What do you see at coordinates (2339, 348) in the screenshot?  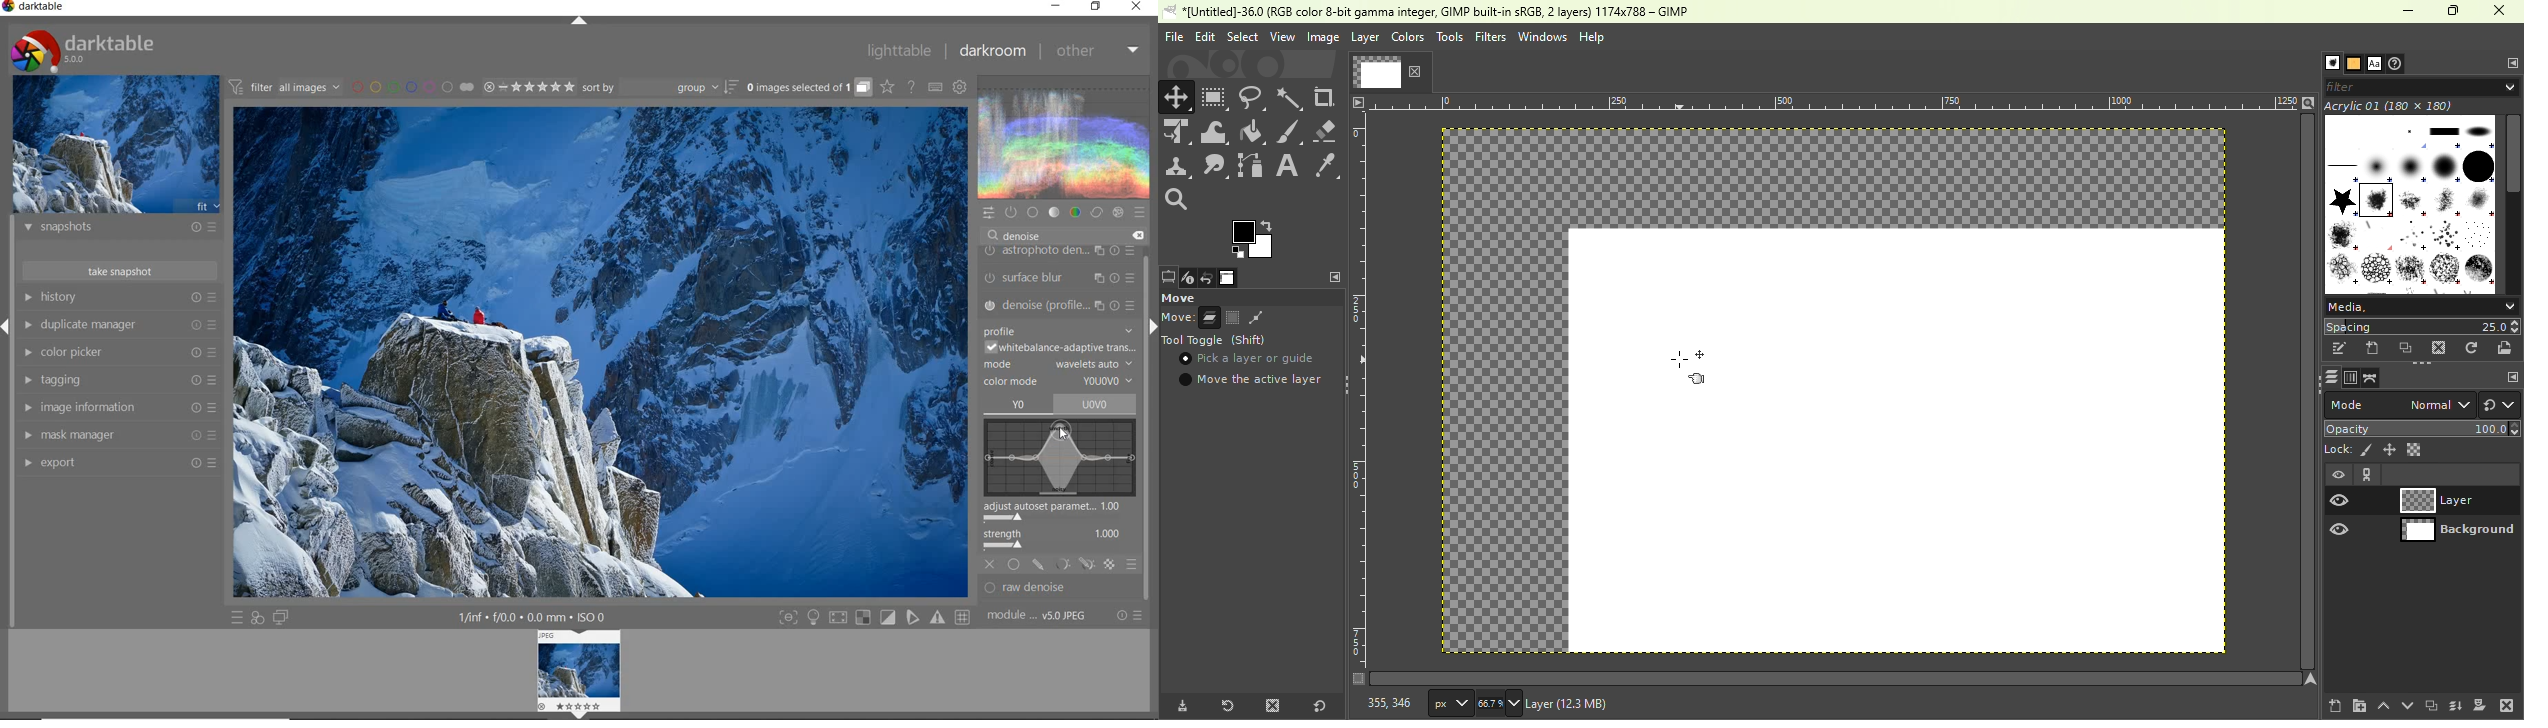 I see `Edit this brush` at bounding box center [2339, 348].